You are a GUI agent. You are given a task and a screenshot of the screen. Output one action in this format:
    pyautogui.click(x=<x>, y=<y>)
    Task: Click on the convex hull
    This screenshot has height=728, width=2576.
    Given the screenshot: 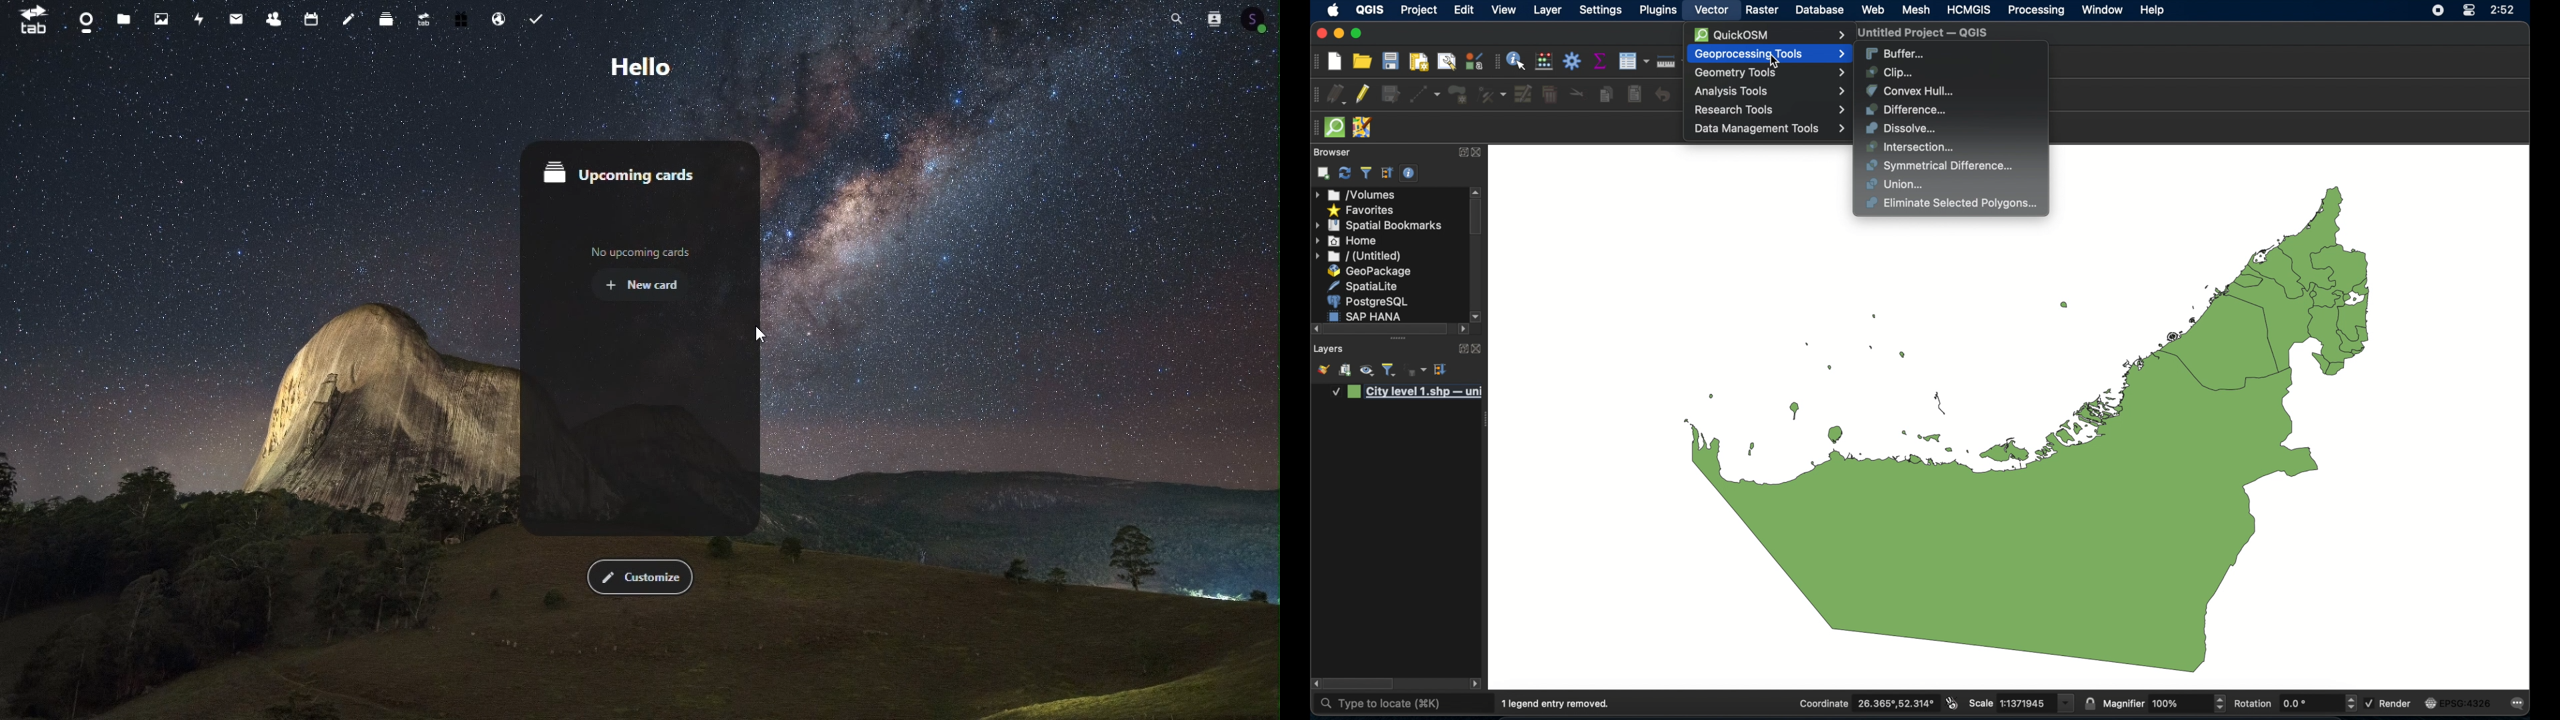 What is the action you would take?
    pyautogui.click(x=1909, y=90)
    